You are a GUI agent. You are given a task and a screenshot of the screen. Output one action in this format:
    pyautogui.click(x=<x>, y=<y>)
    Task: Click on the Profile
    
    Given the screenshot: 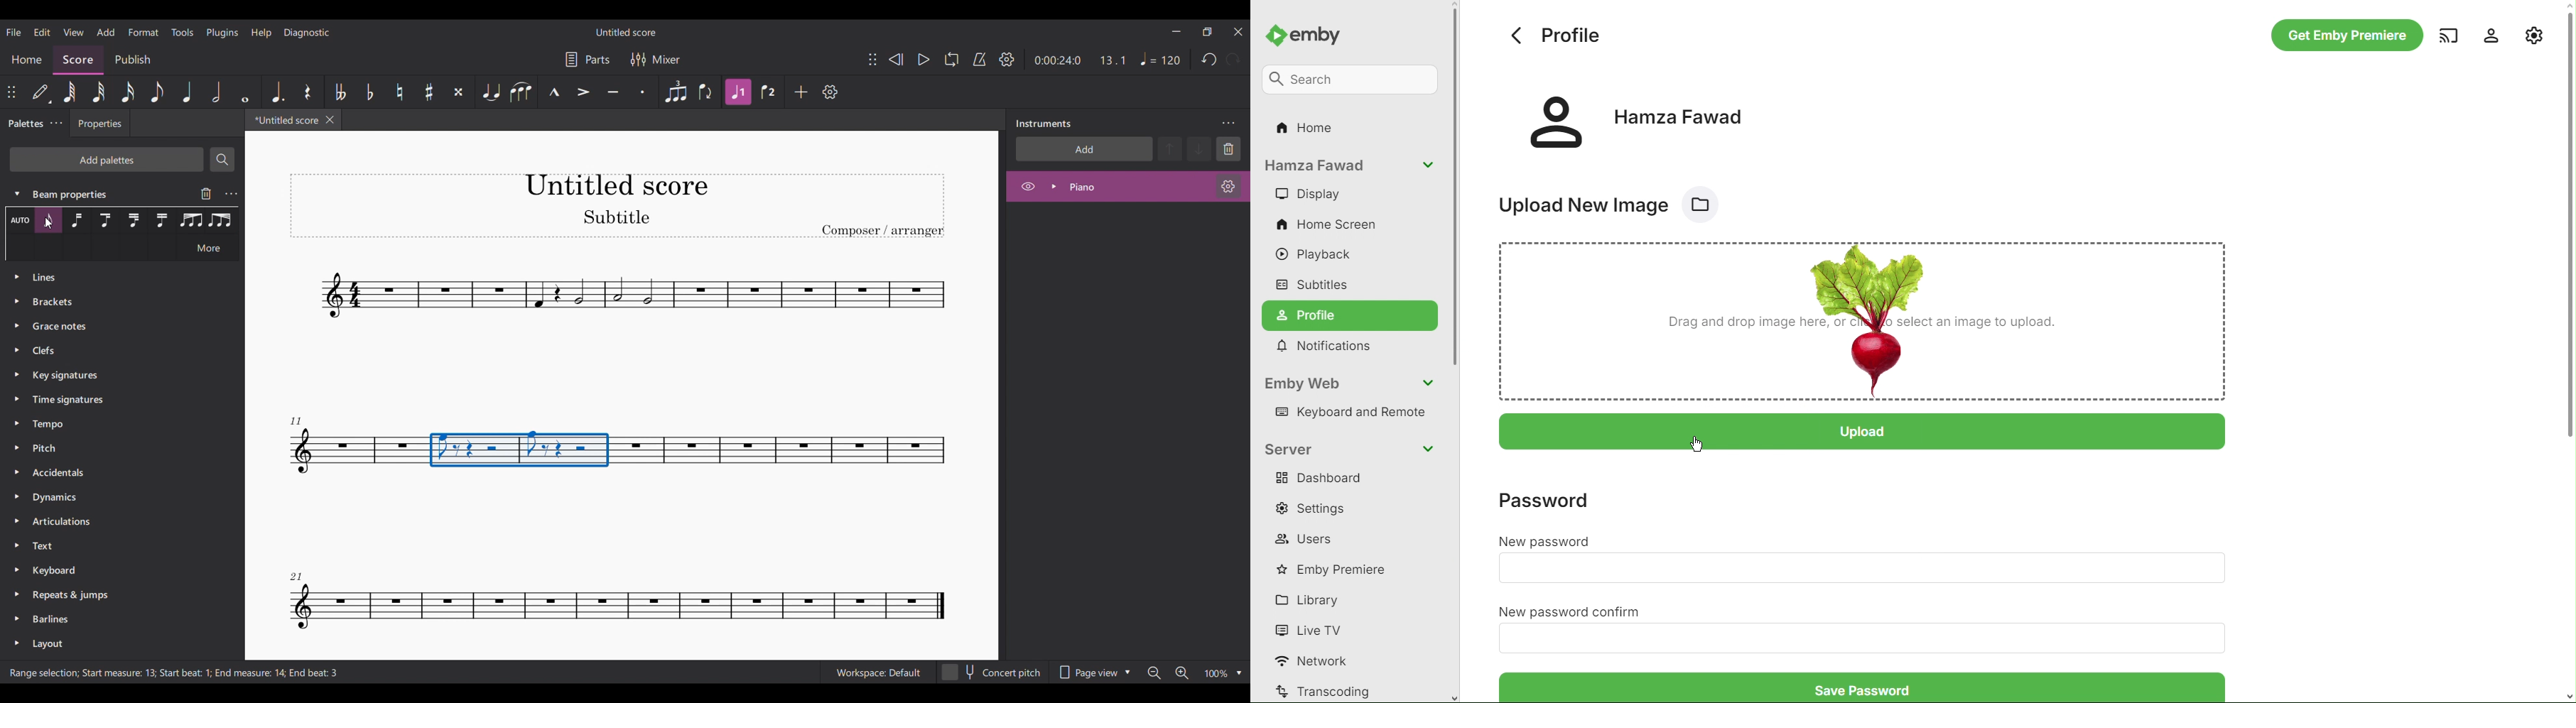 What is the action you would take?
    pyautogui.click(x=1554, y=35)
    